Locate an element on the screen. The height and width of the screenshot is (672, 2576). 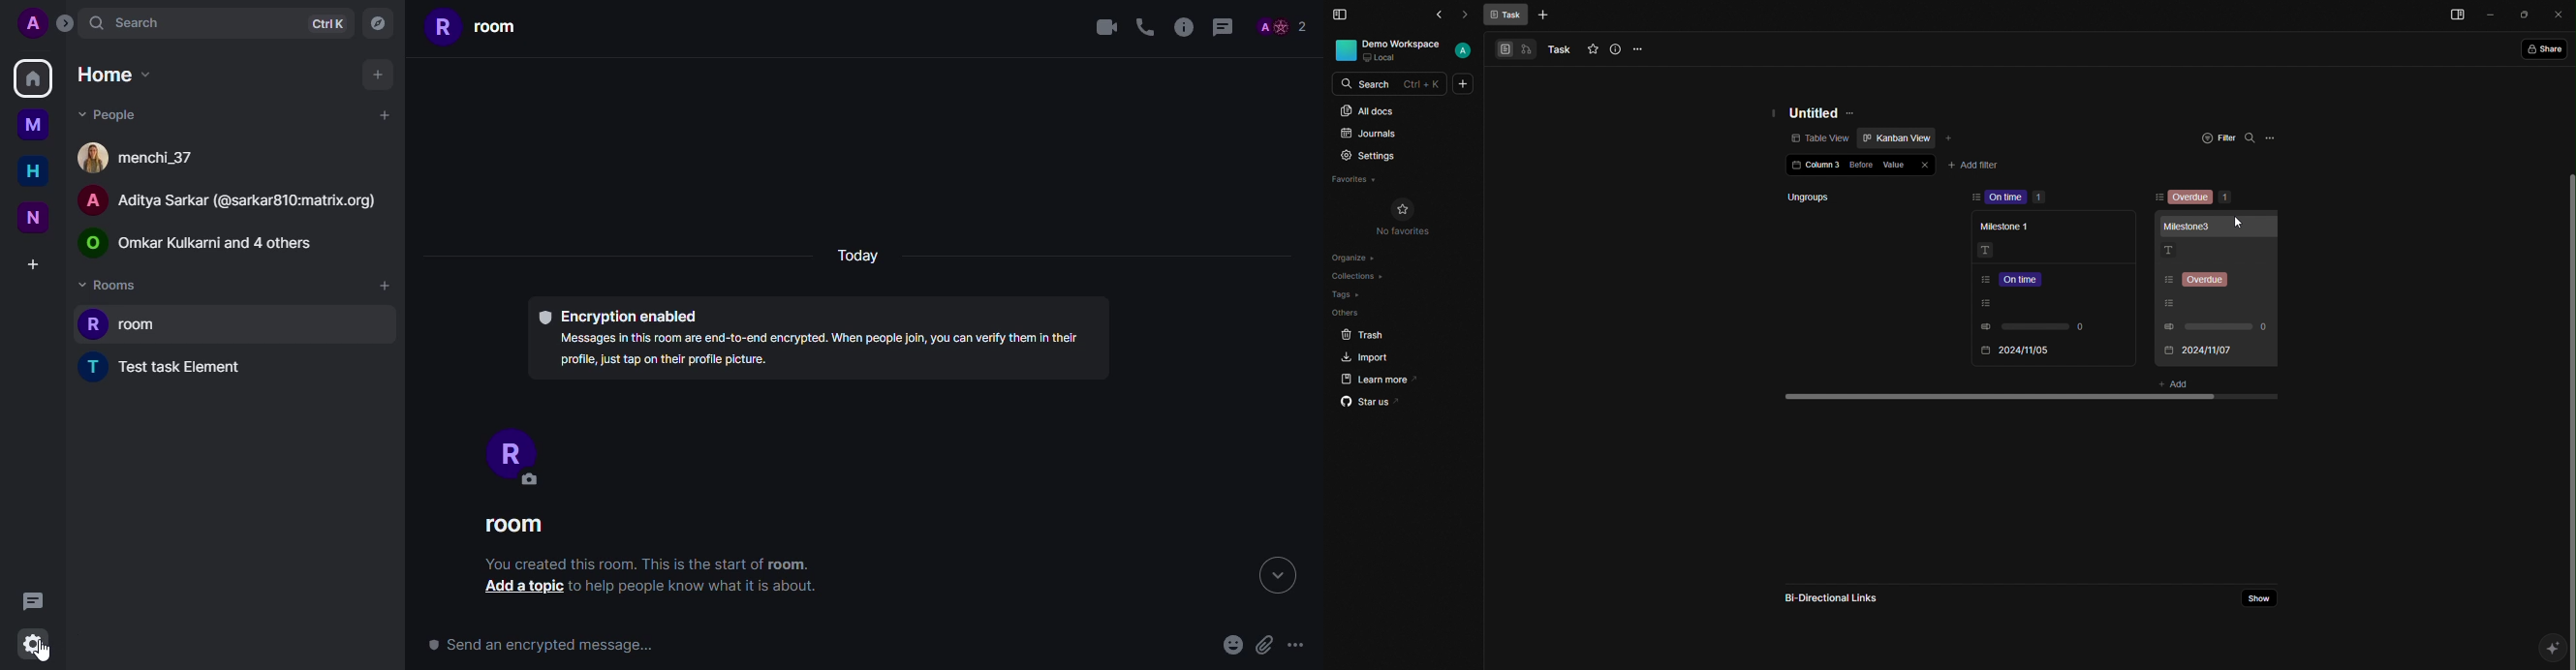
add is located at coordinates (384, 286).